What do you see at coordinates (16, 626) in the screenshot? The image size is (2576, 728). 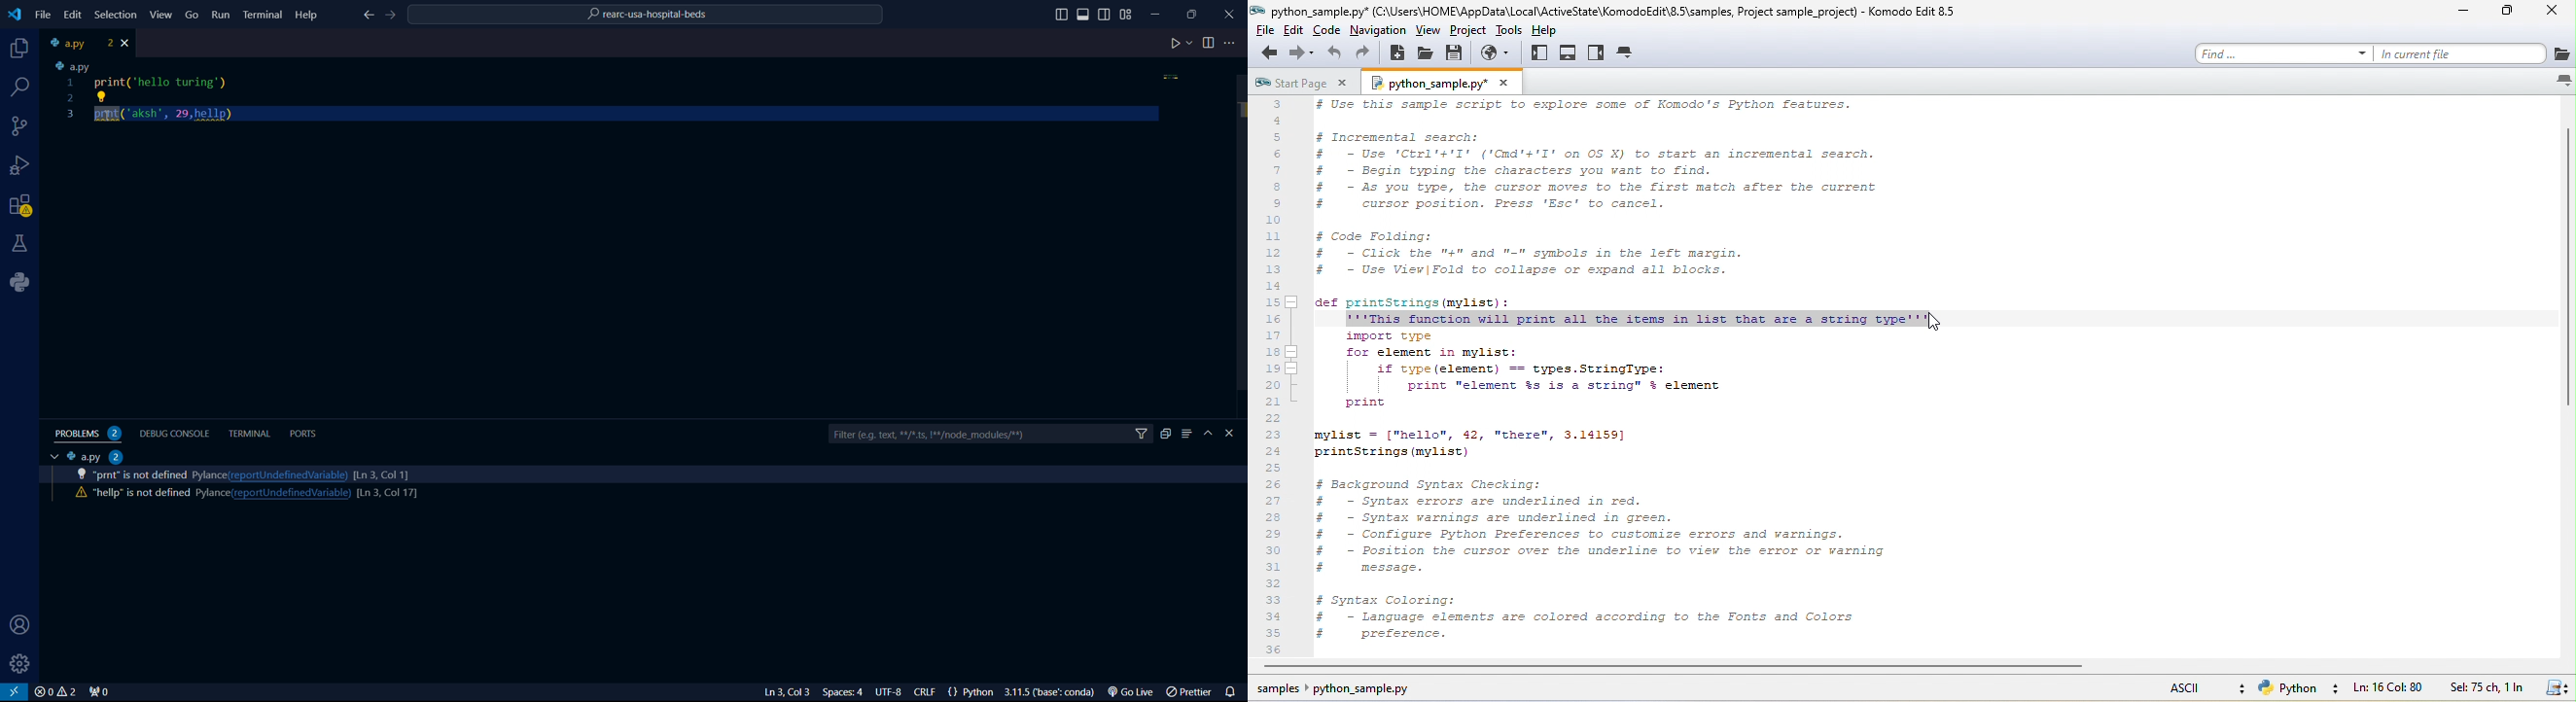 I see `user` at bounding box center [16, 626].